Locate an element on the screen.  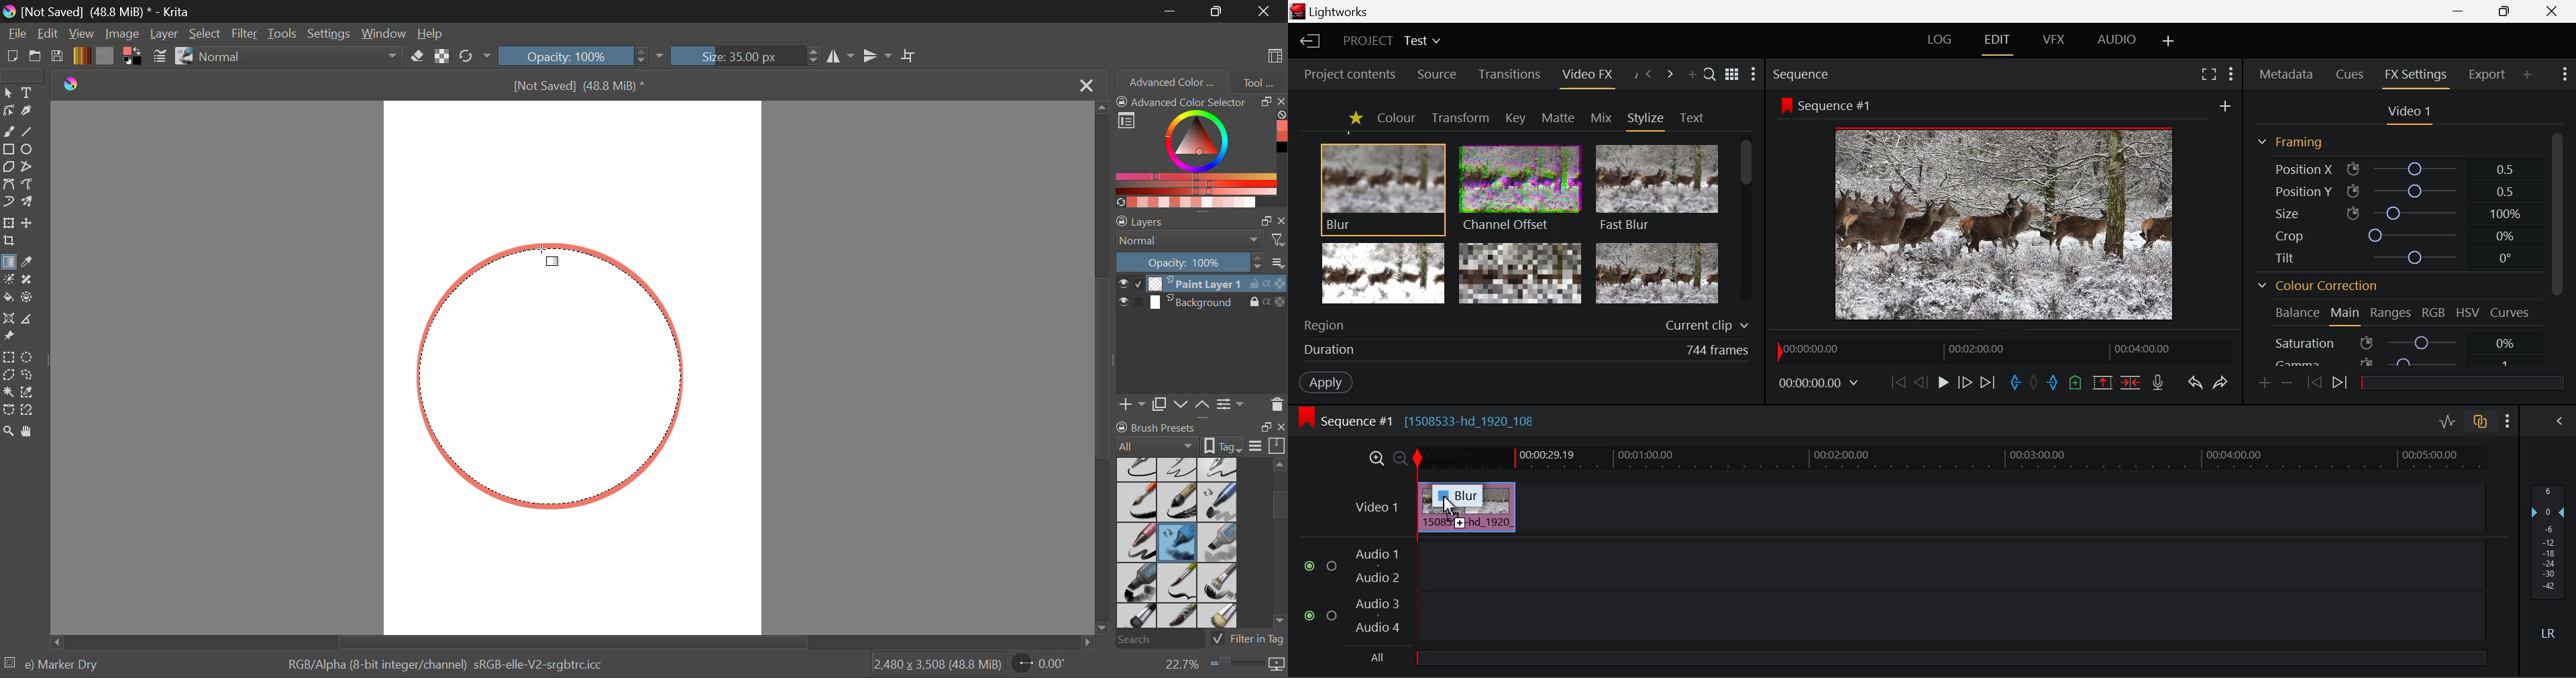
Ink-4 Pen Rough is located at coordinates (1218, 469).